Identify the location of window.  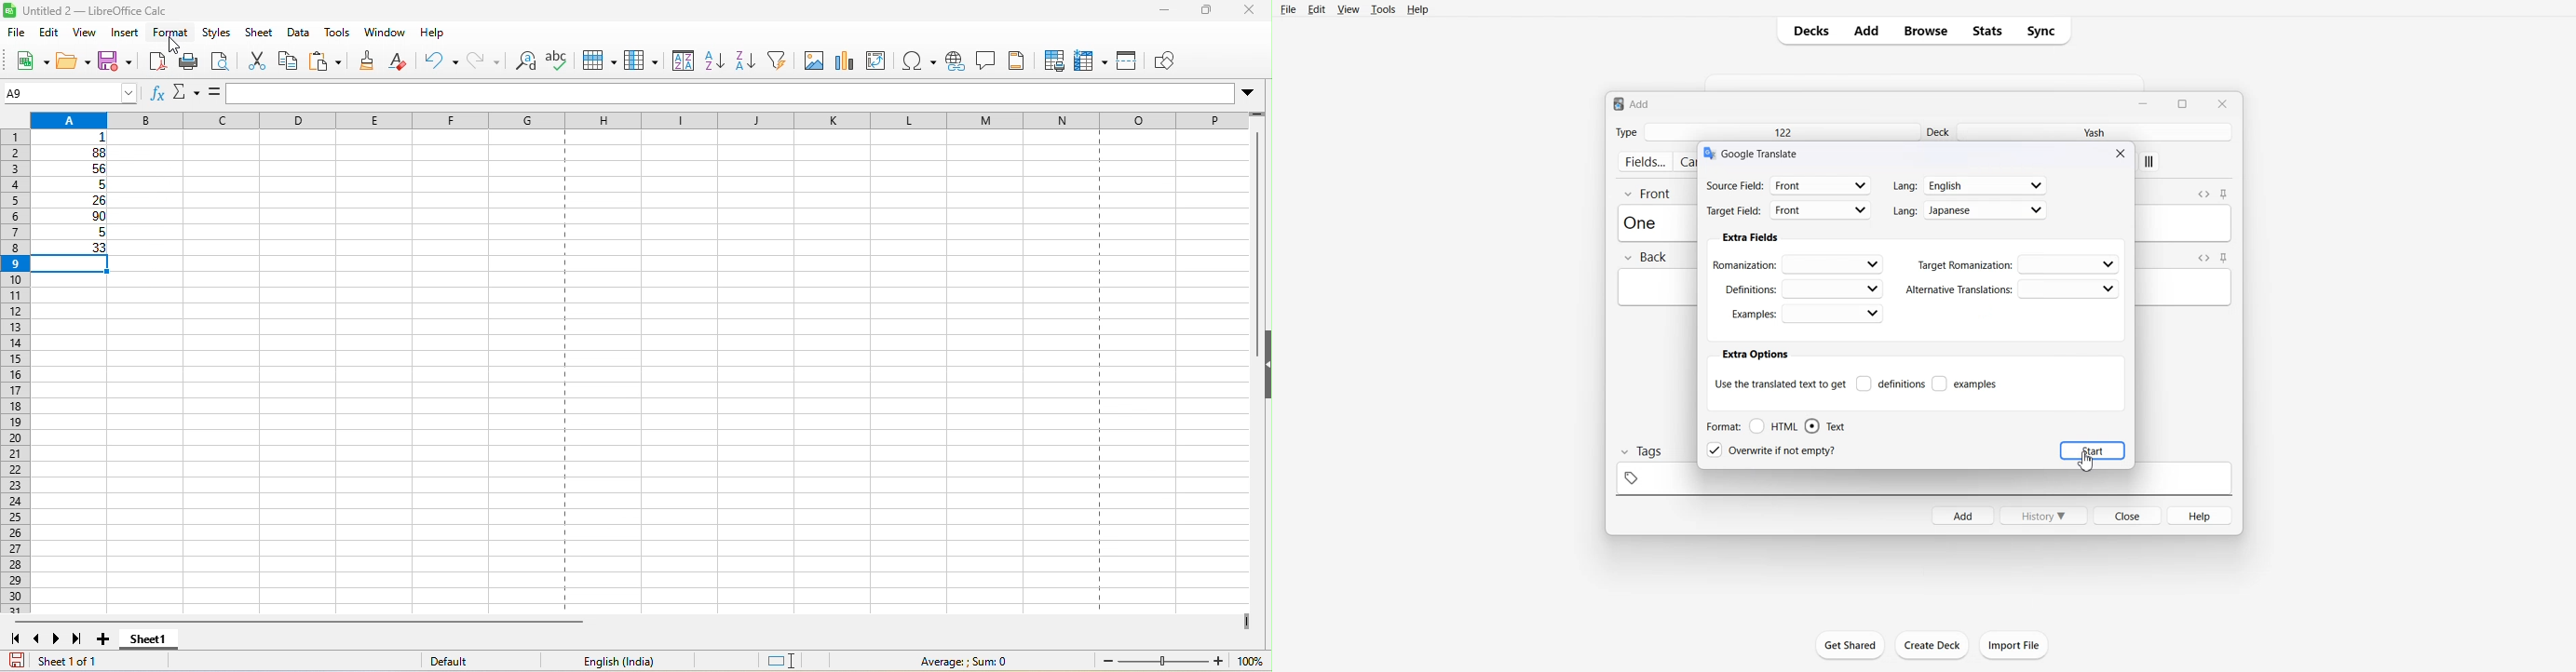
(385, 34).